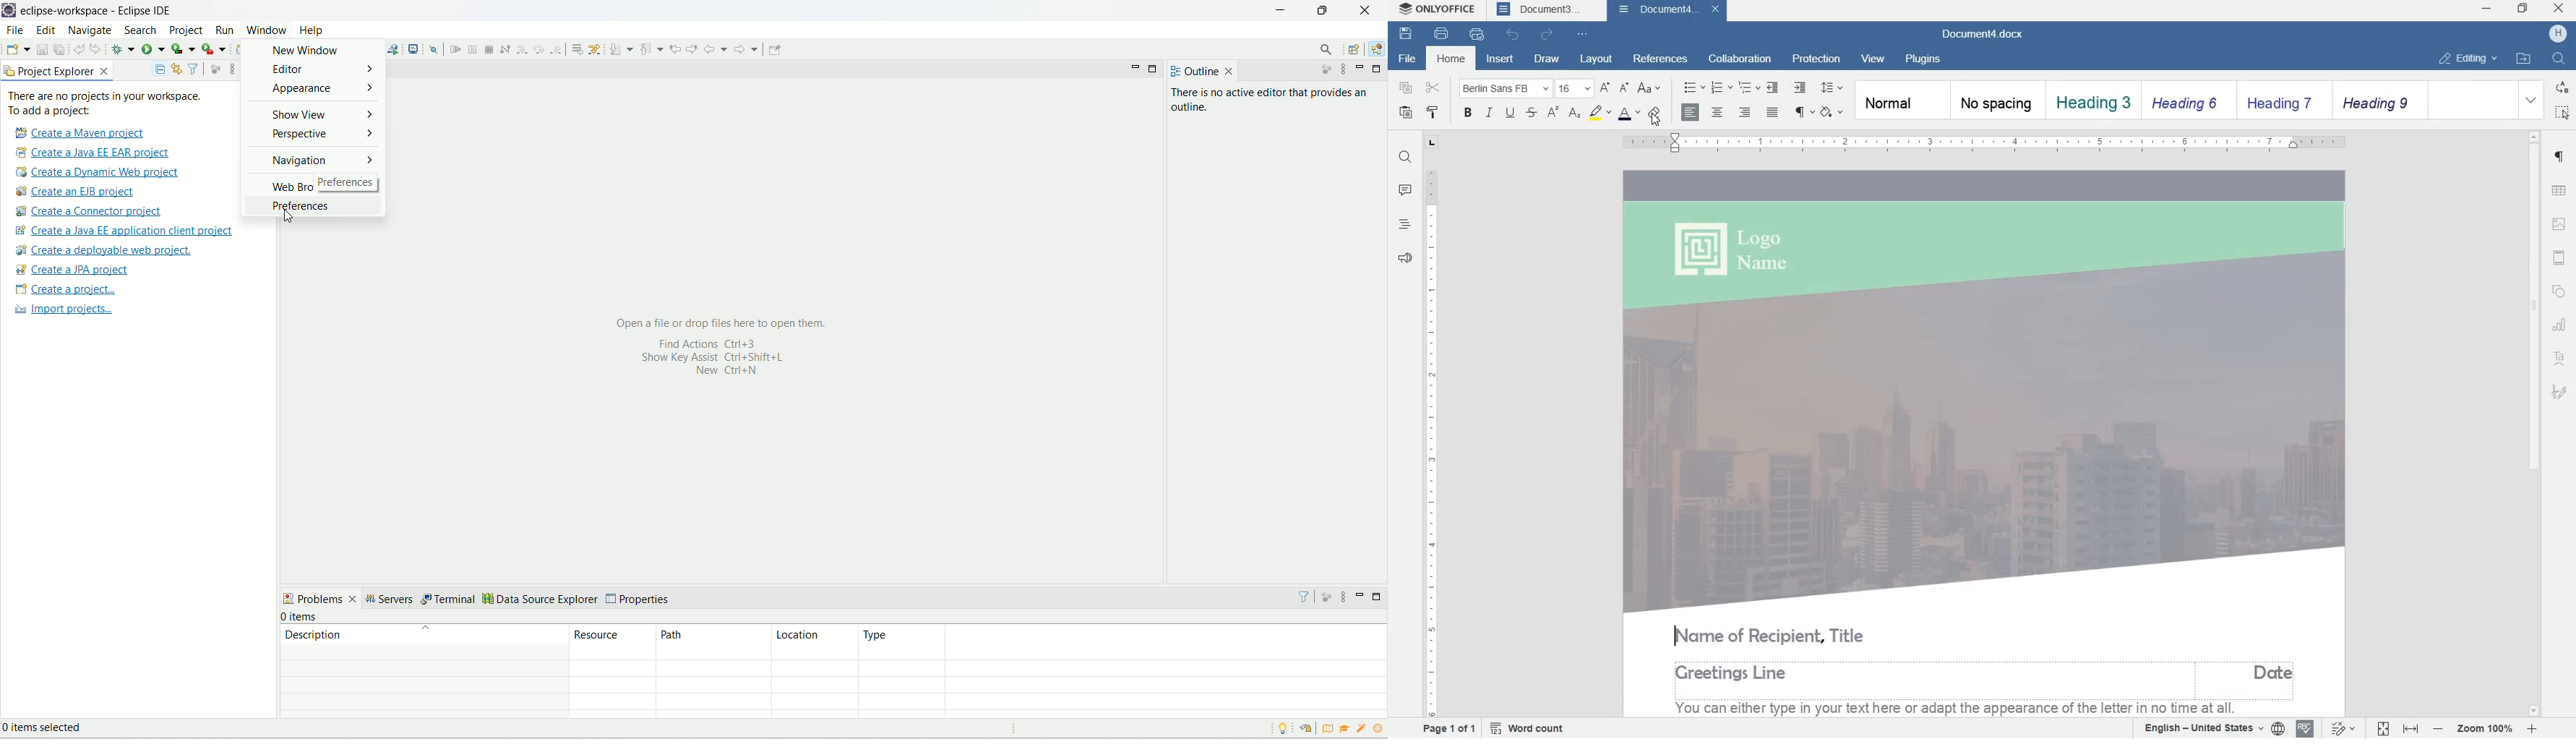 This screenshot has width=2576, height=756. What do you see at coordinates (2563, 111) in the screenshot?
I see `select all` at bounding box center [2563, 111].